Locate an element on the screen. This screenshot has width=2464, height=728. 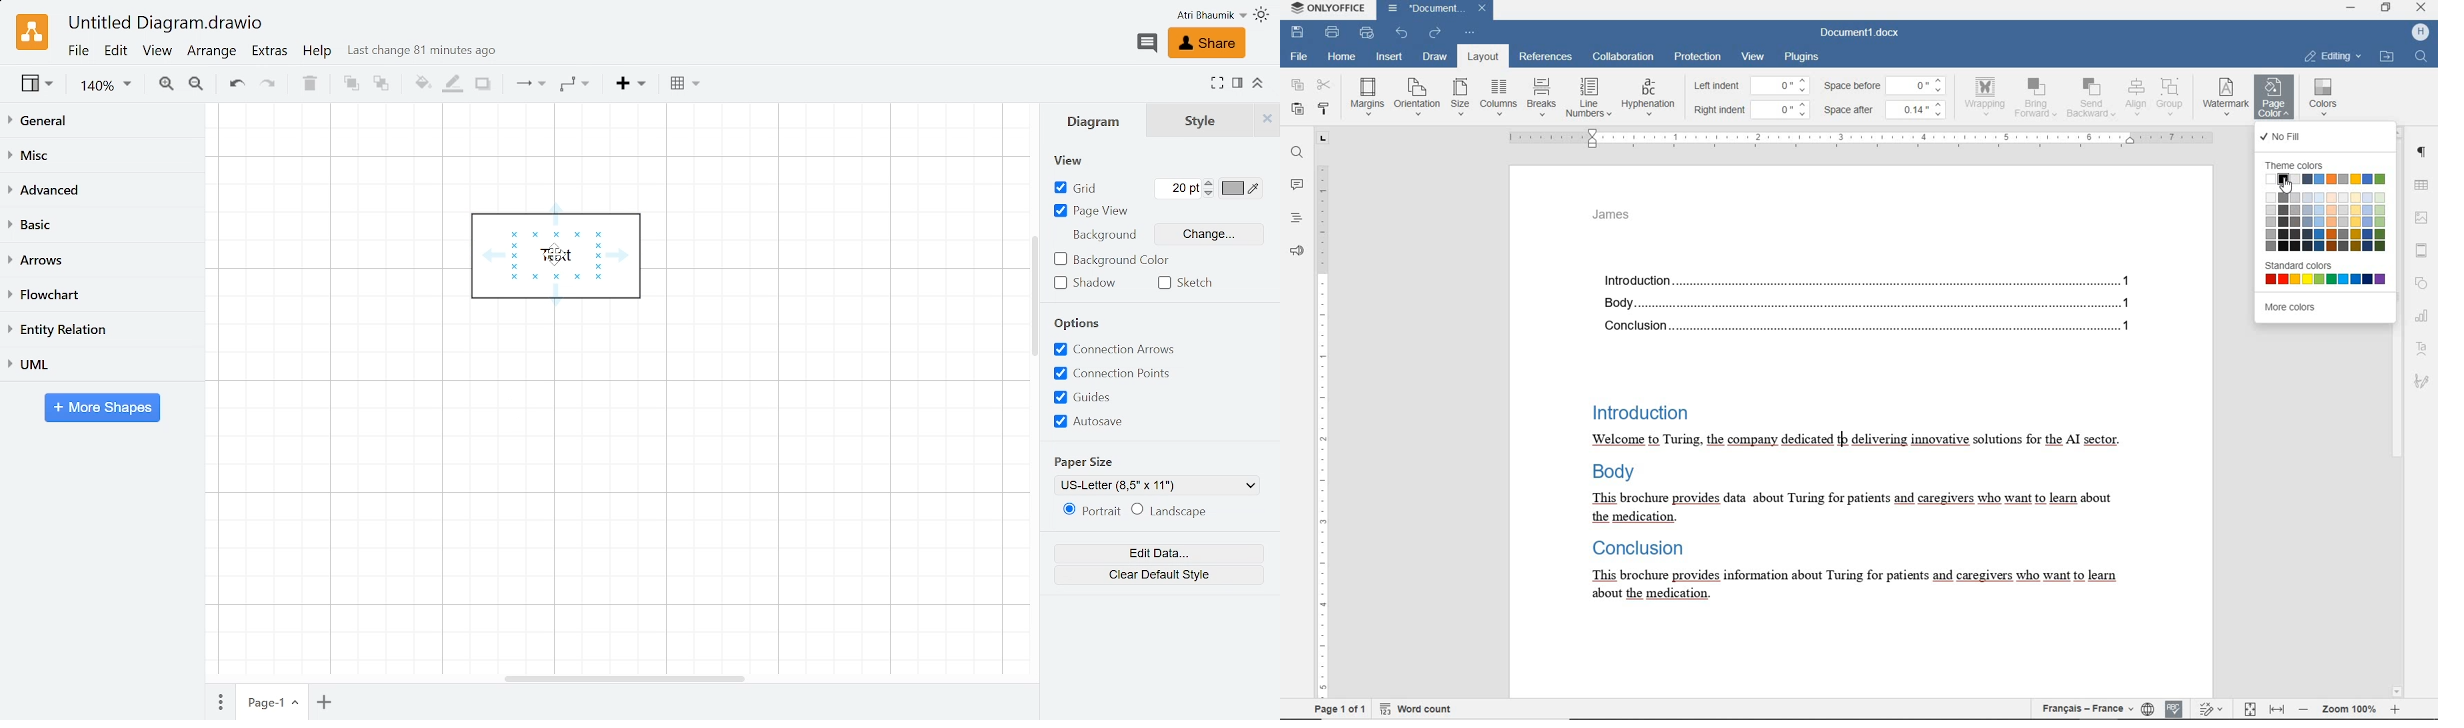
File is located at coordinates (77, 50).